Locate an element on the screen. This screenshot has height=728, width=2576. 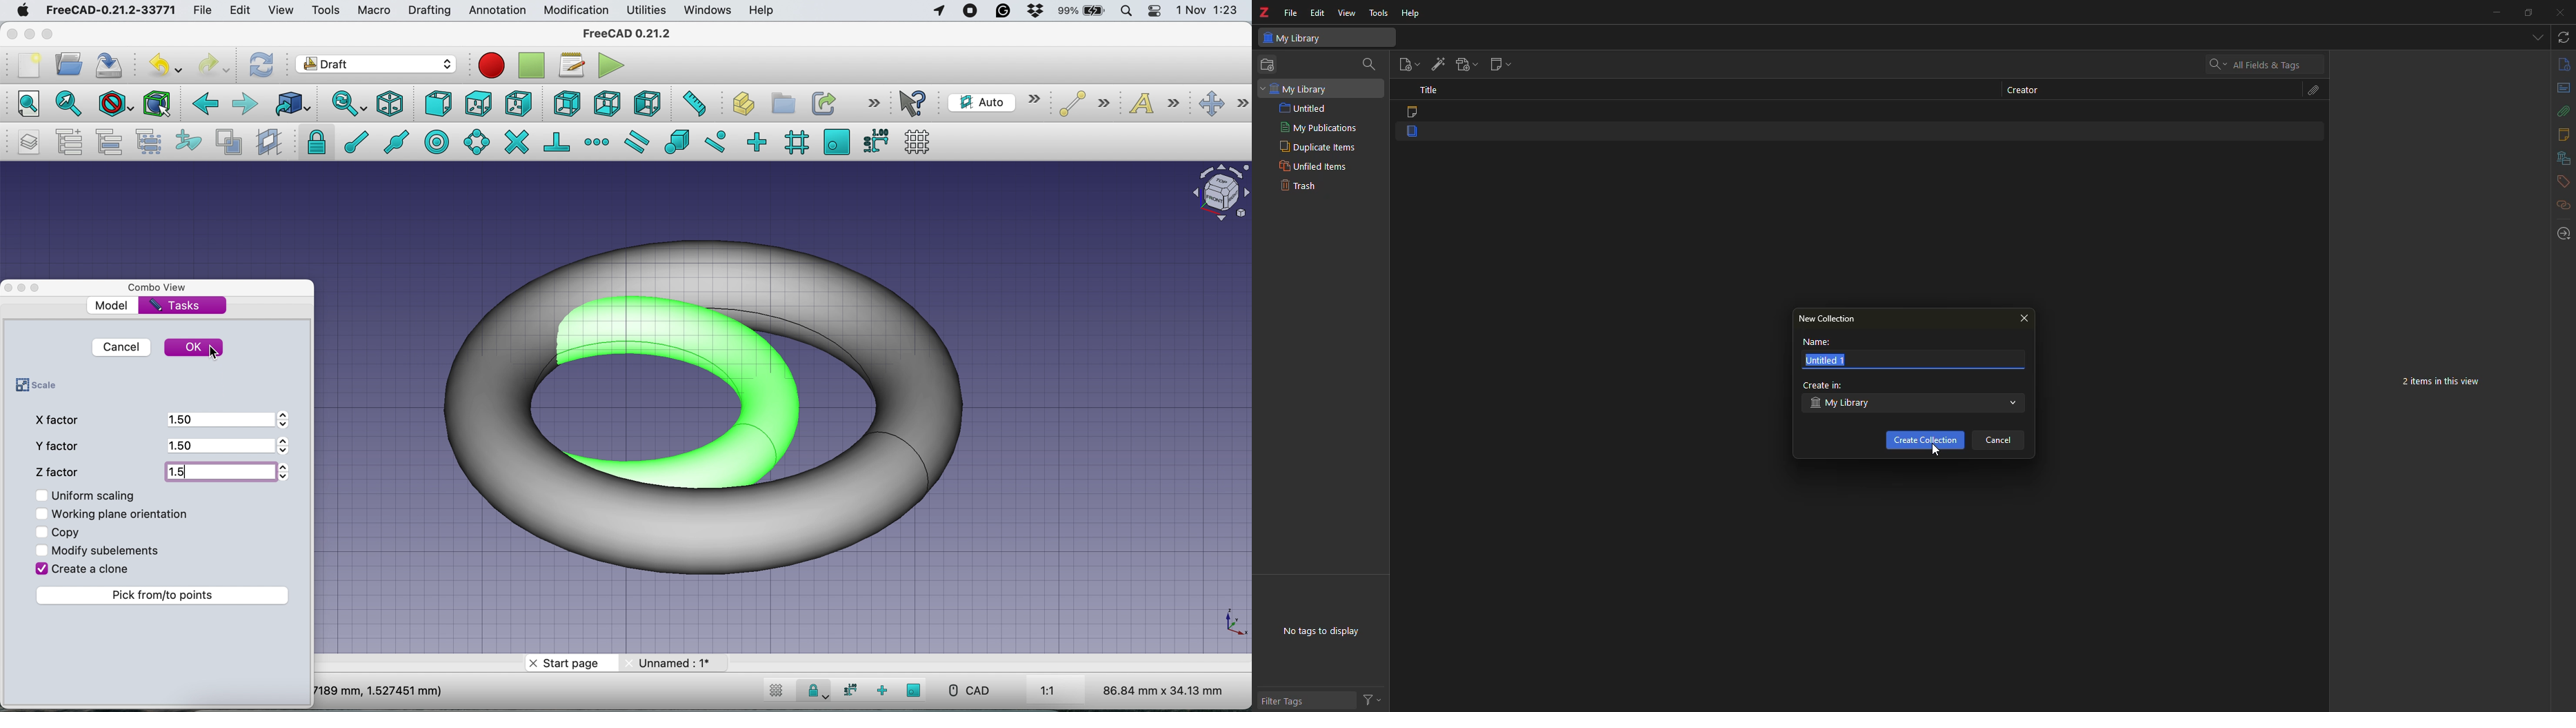
1.5 is located at coordinates (218, 445).